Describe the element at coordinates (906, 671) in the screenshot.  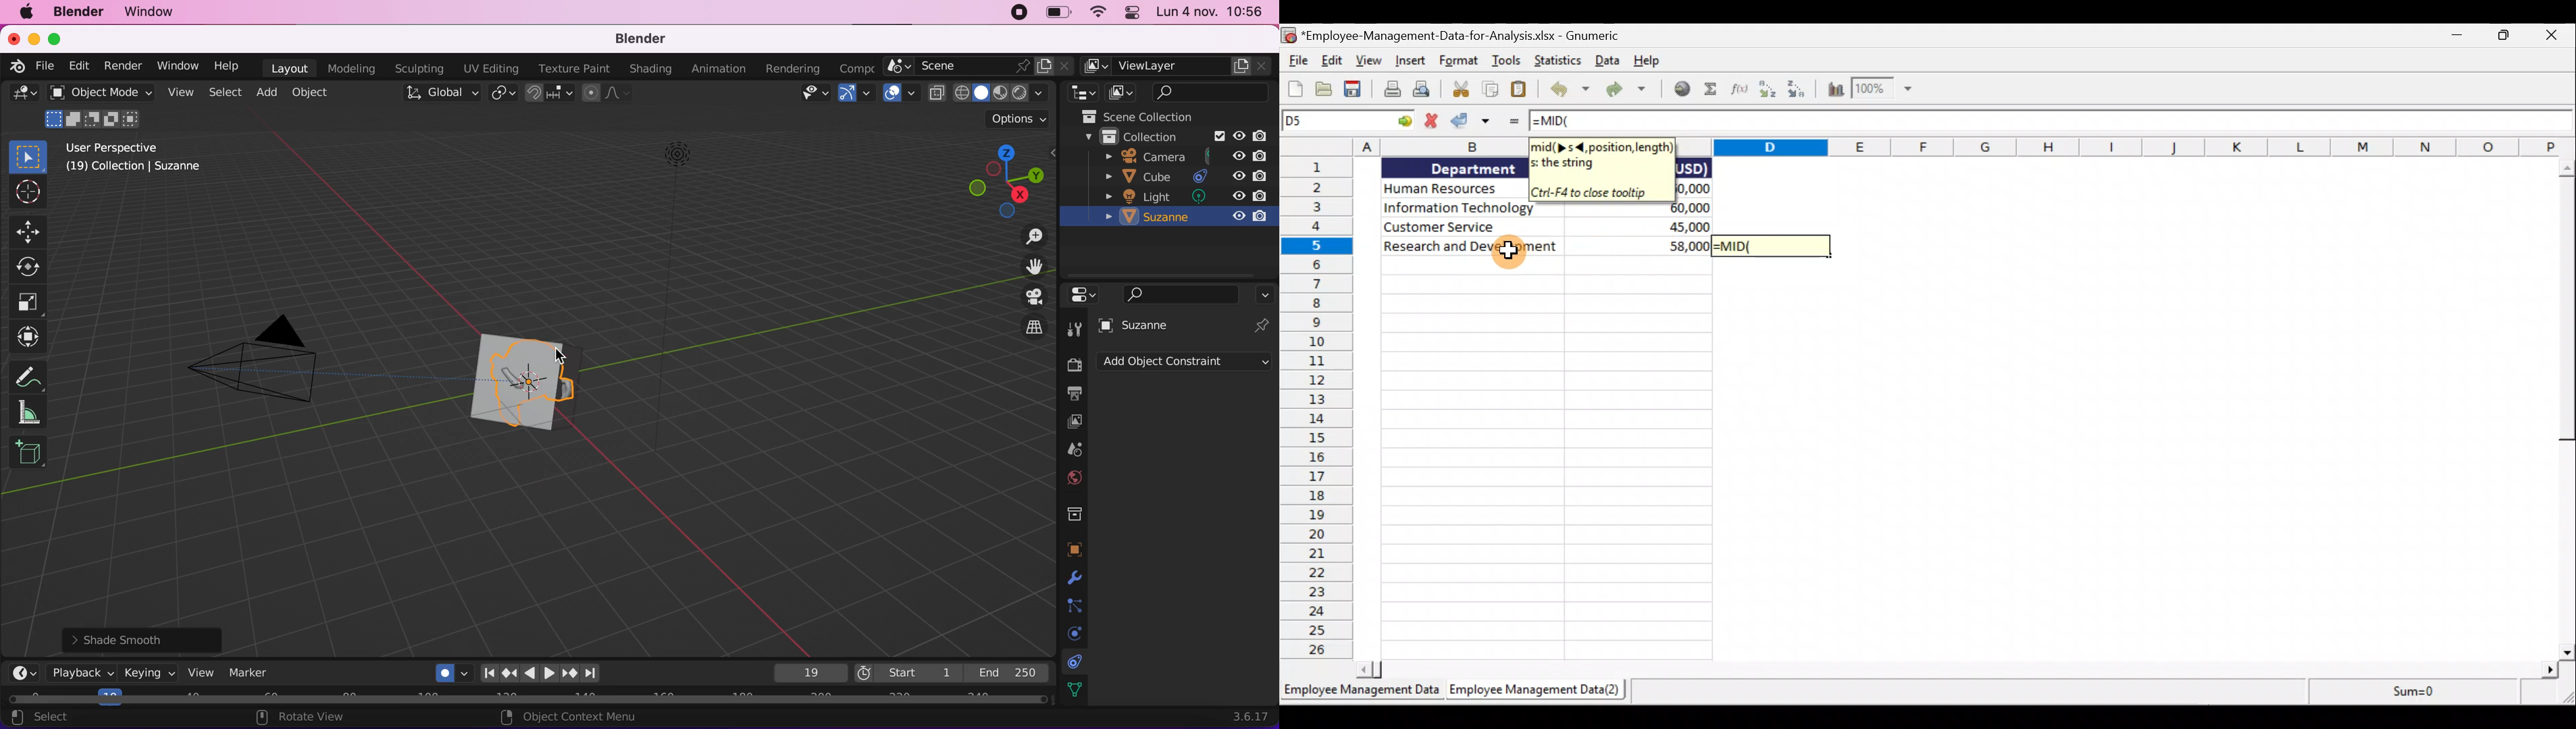
I see `first frame` at that location.